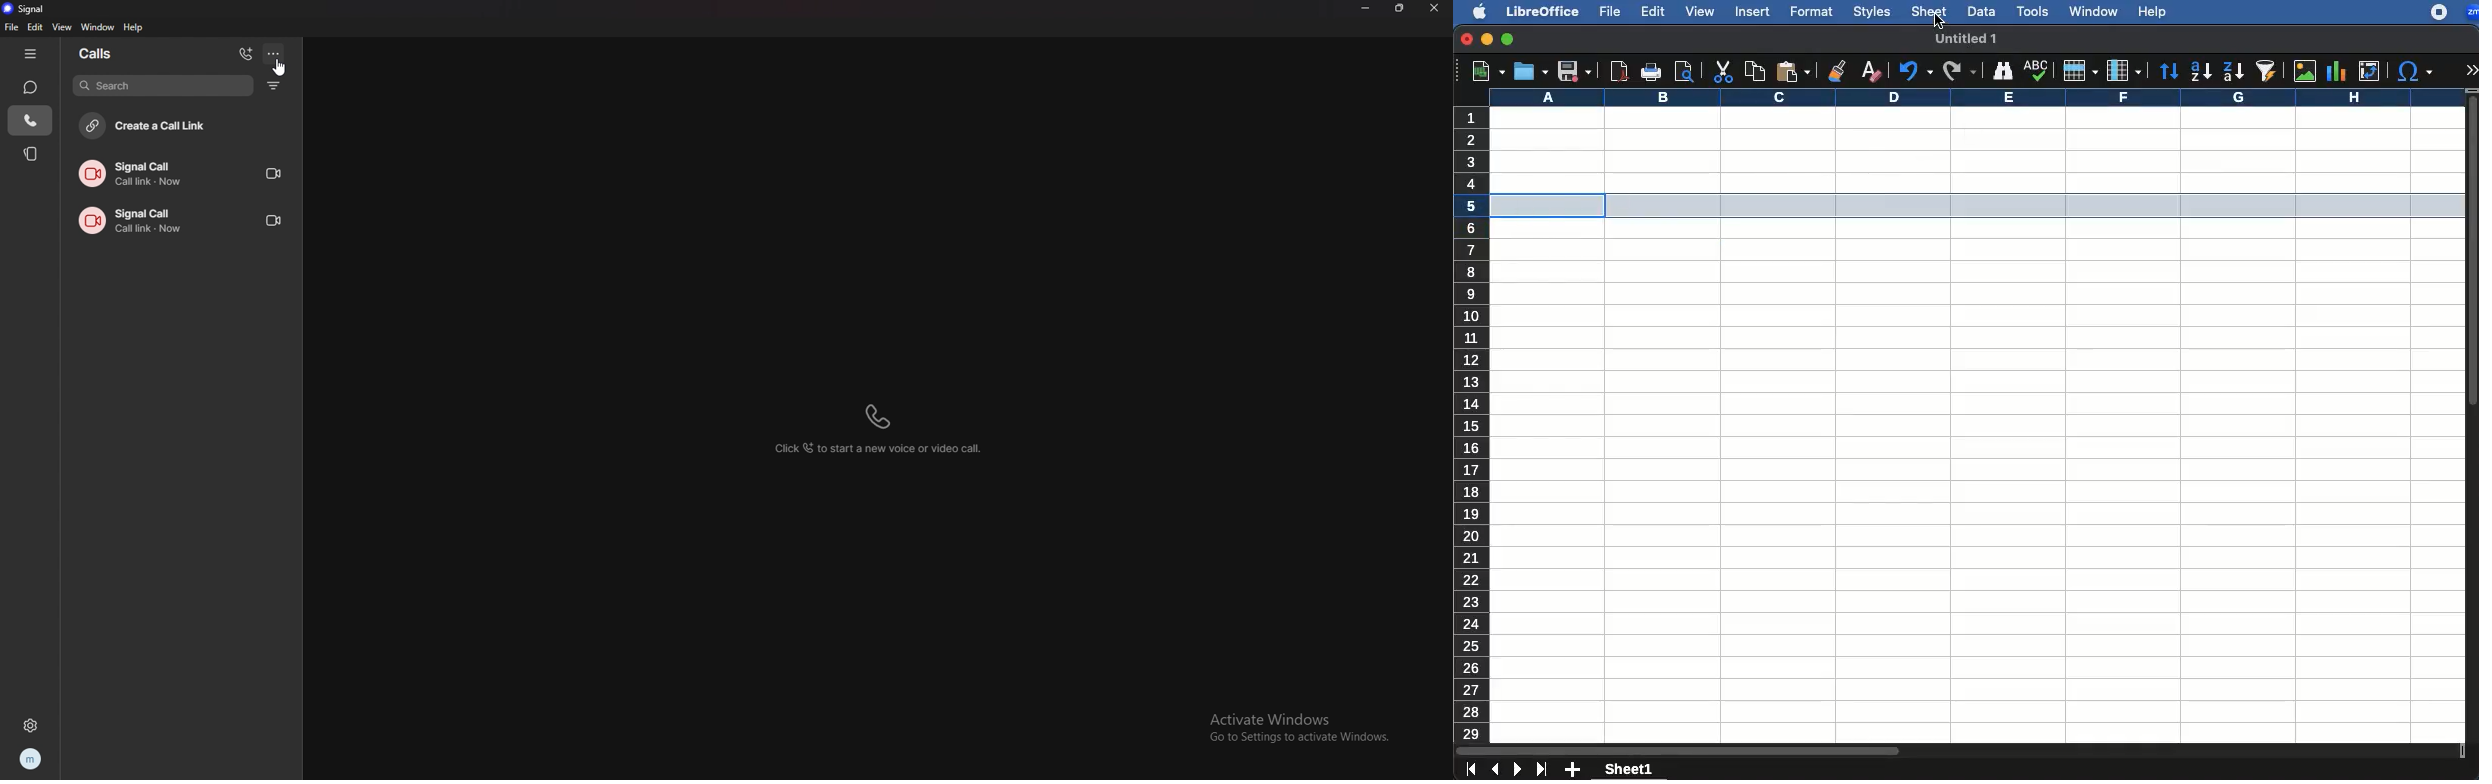  What do you see at coordinates (1756, 12) in the screenshot?
I see `insert` at bounding box center [1756, 12].